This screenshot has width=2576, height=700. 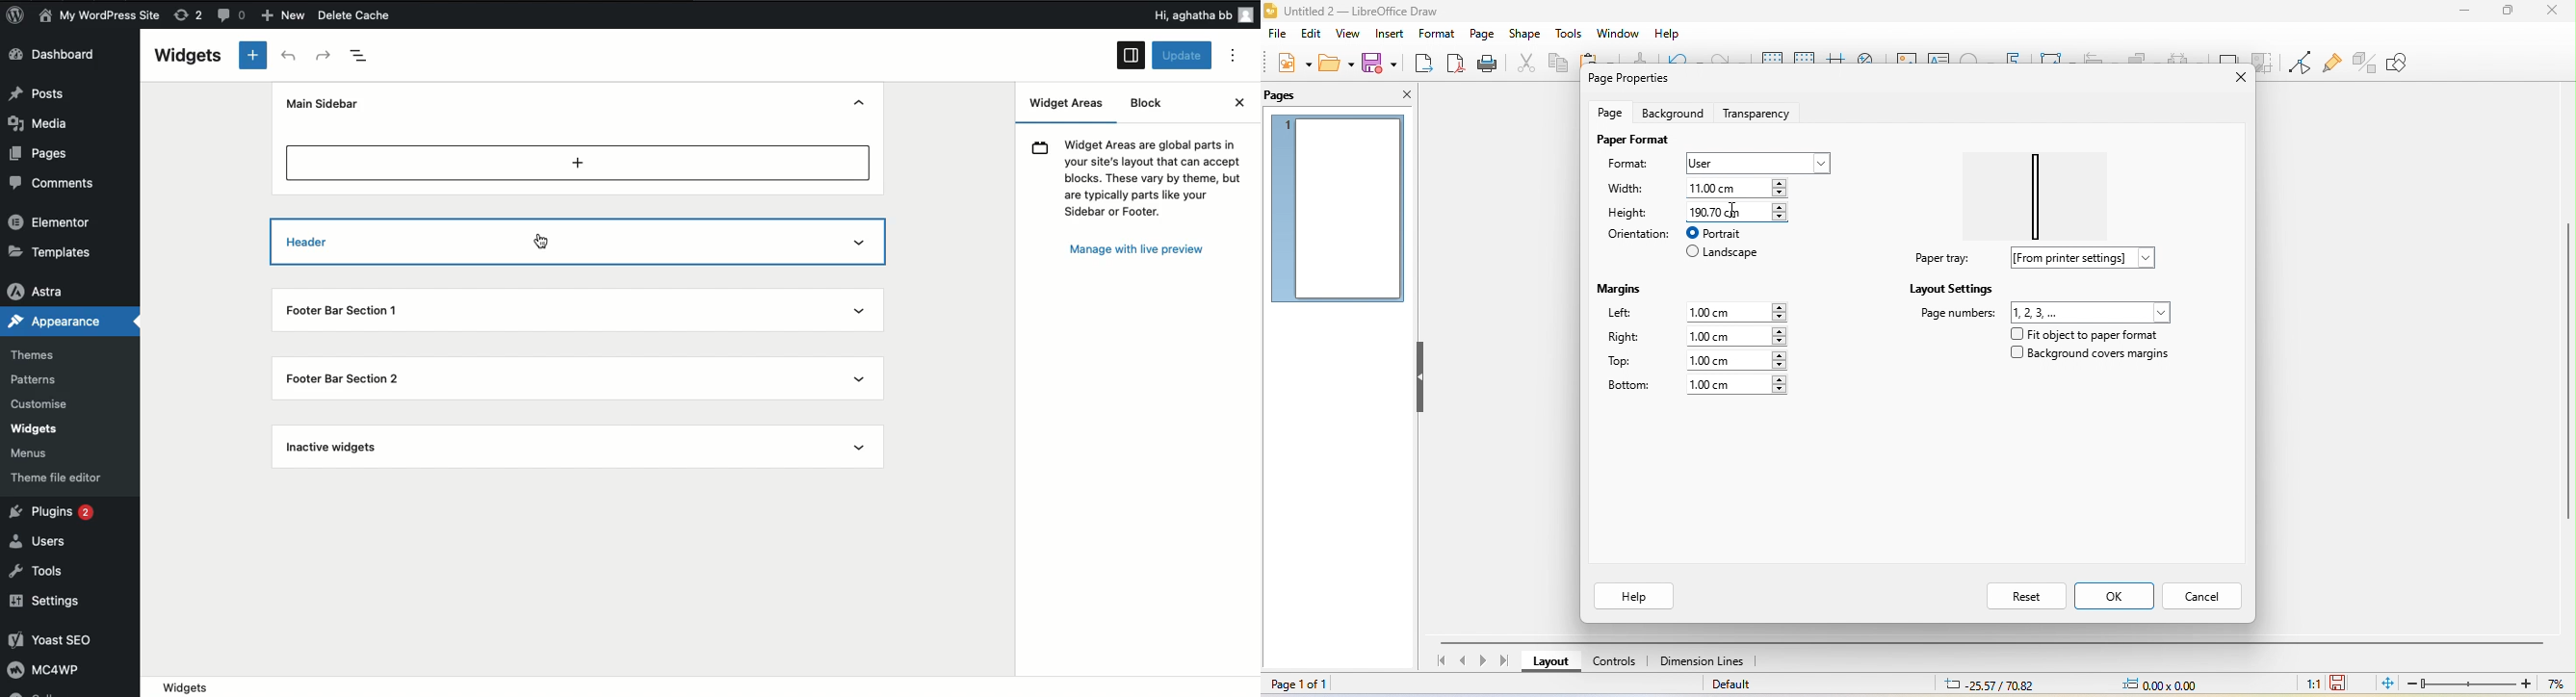 What do you see at coordinates (1486, 661) in the screenshot?
I see `next page` at bounding box center [1486, 661].